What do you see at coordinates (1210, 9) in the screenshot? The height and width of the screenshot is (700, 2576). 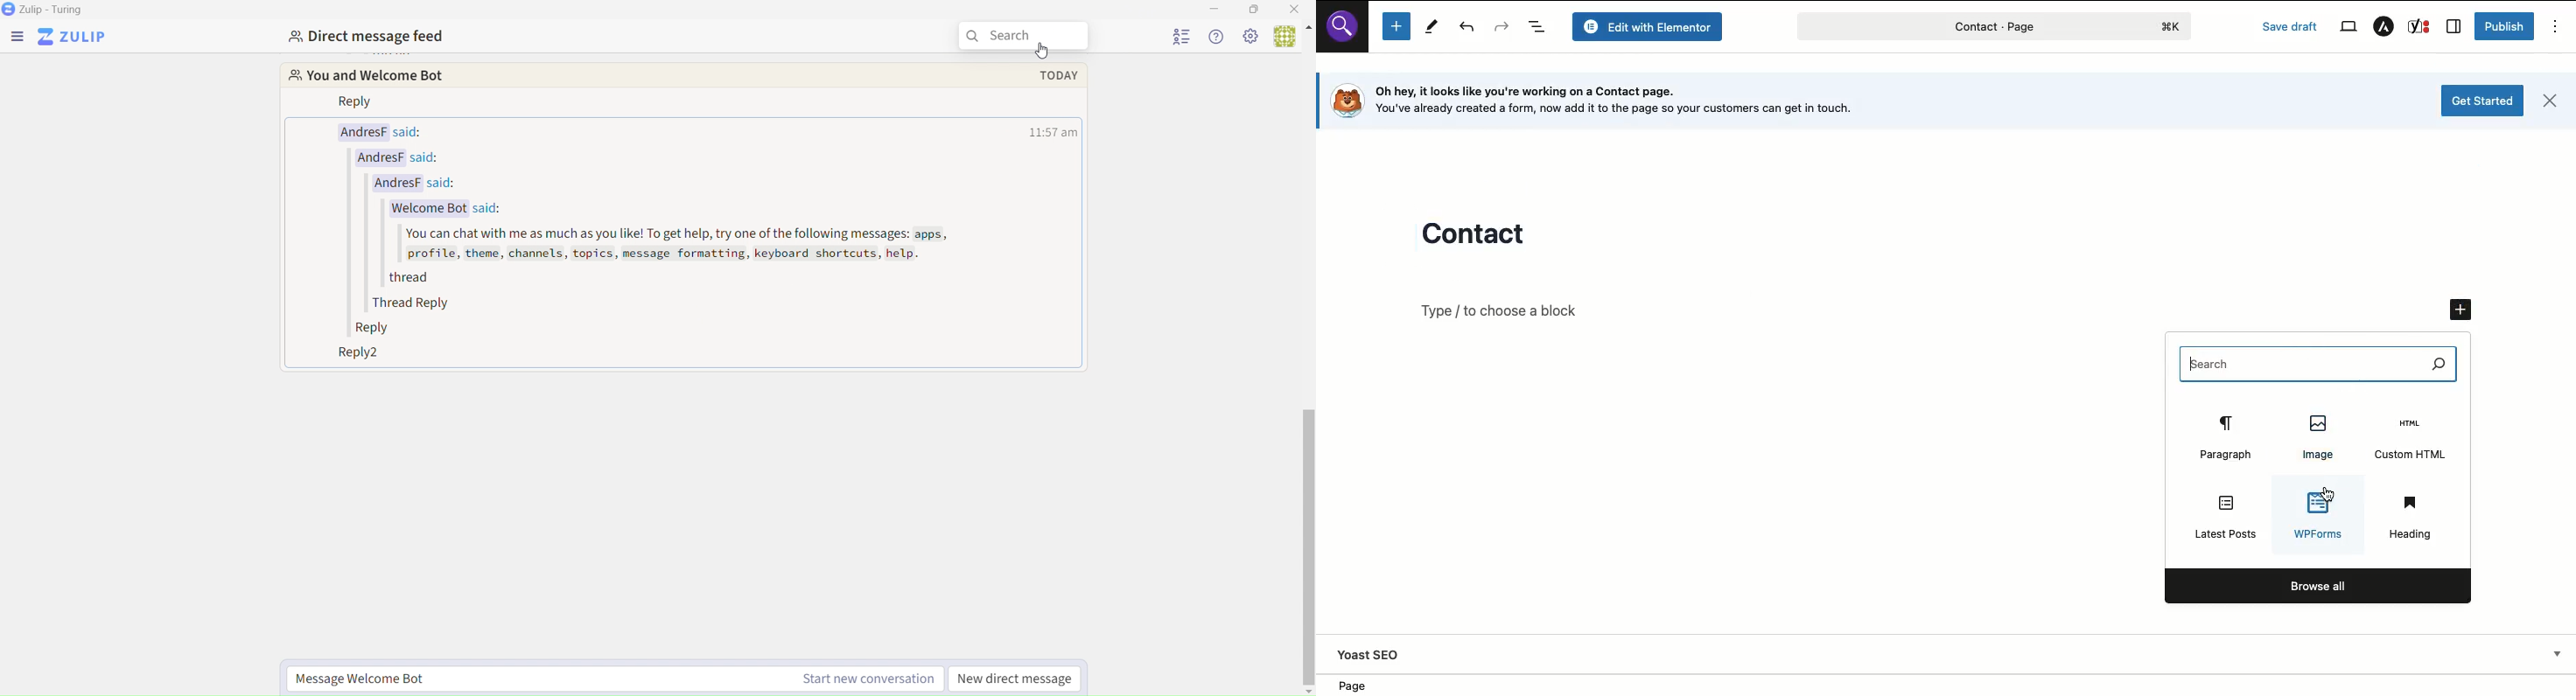 I see `` at bounding box center [1210, 9].